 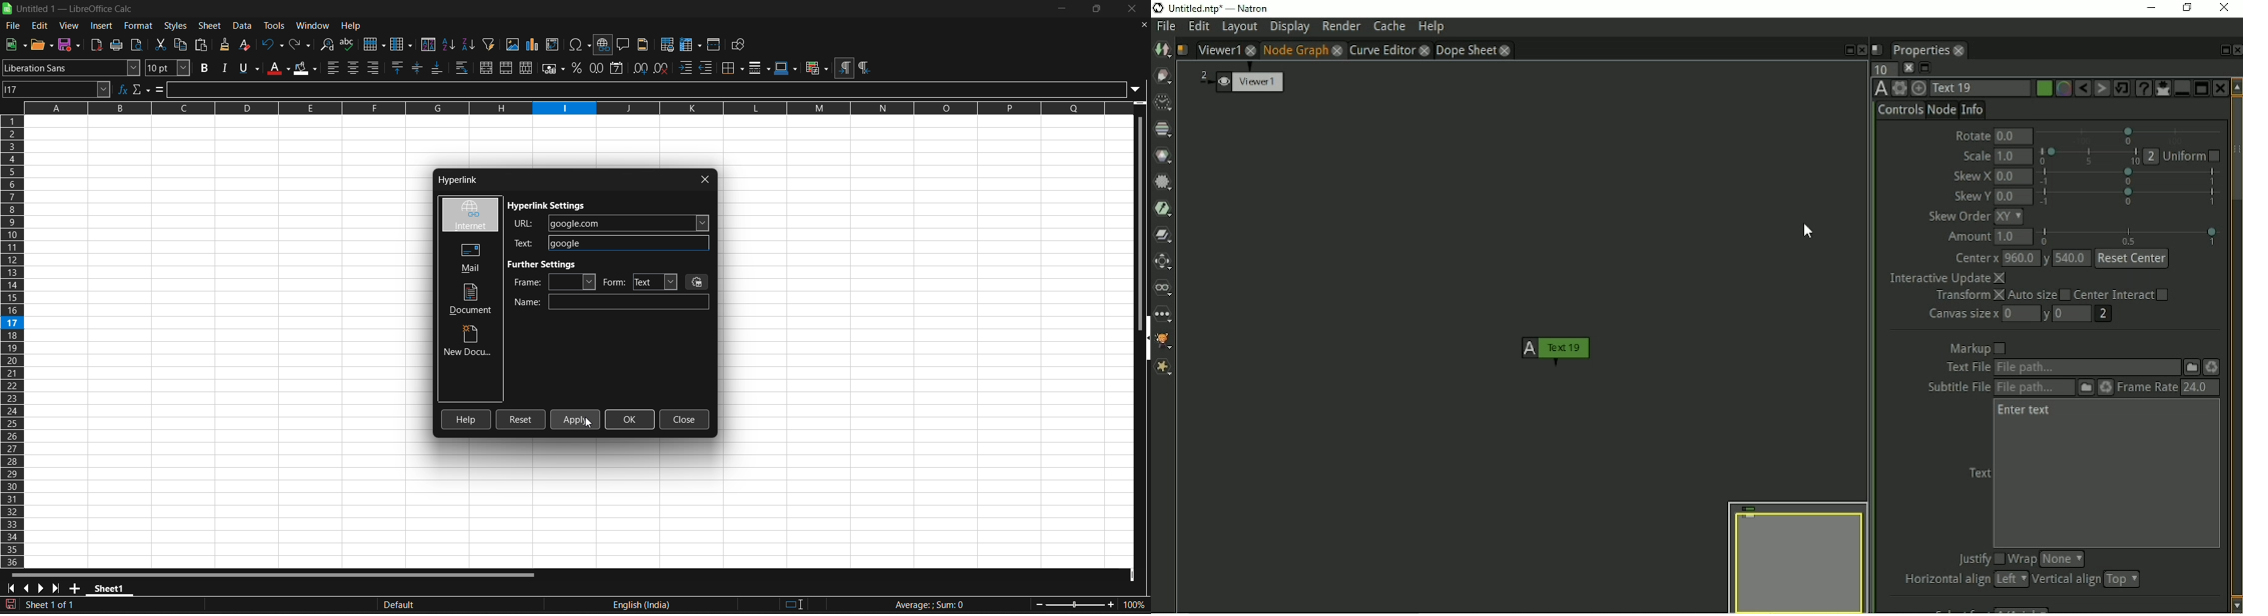 I want to click on rows, so click(x=570, y=112).